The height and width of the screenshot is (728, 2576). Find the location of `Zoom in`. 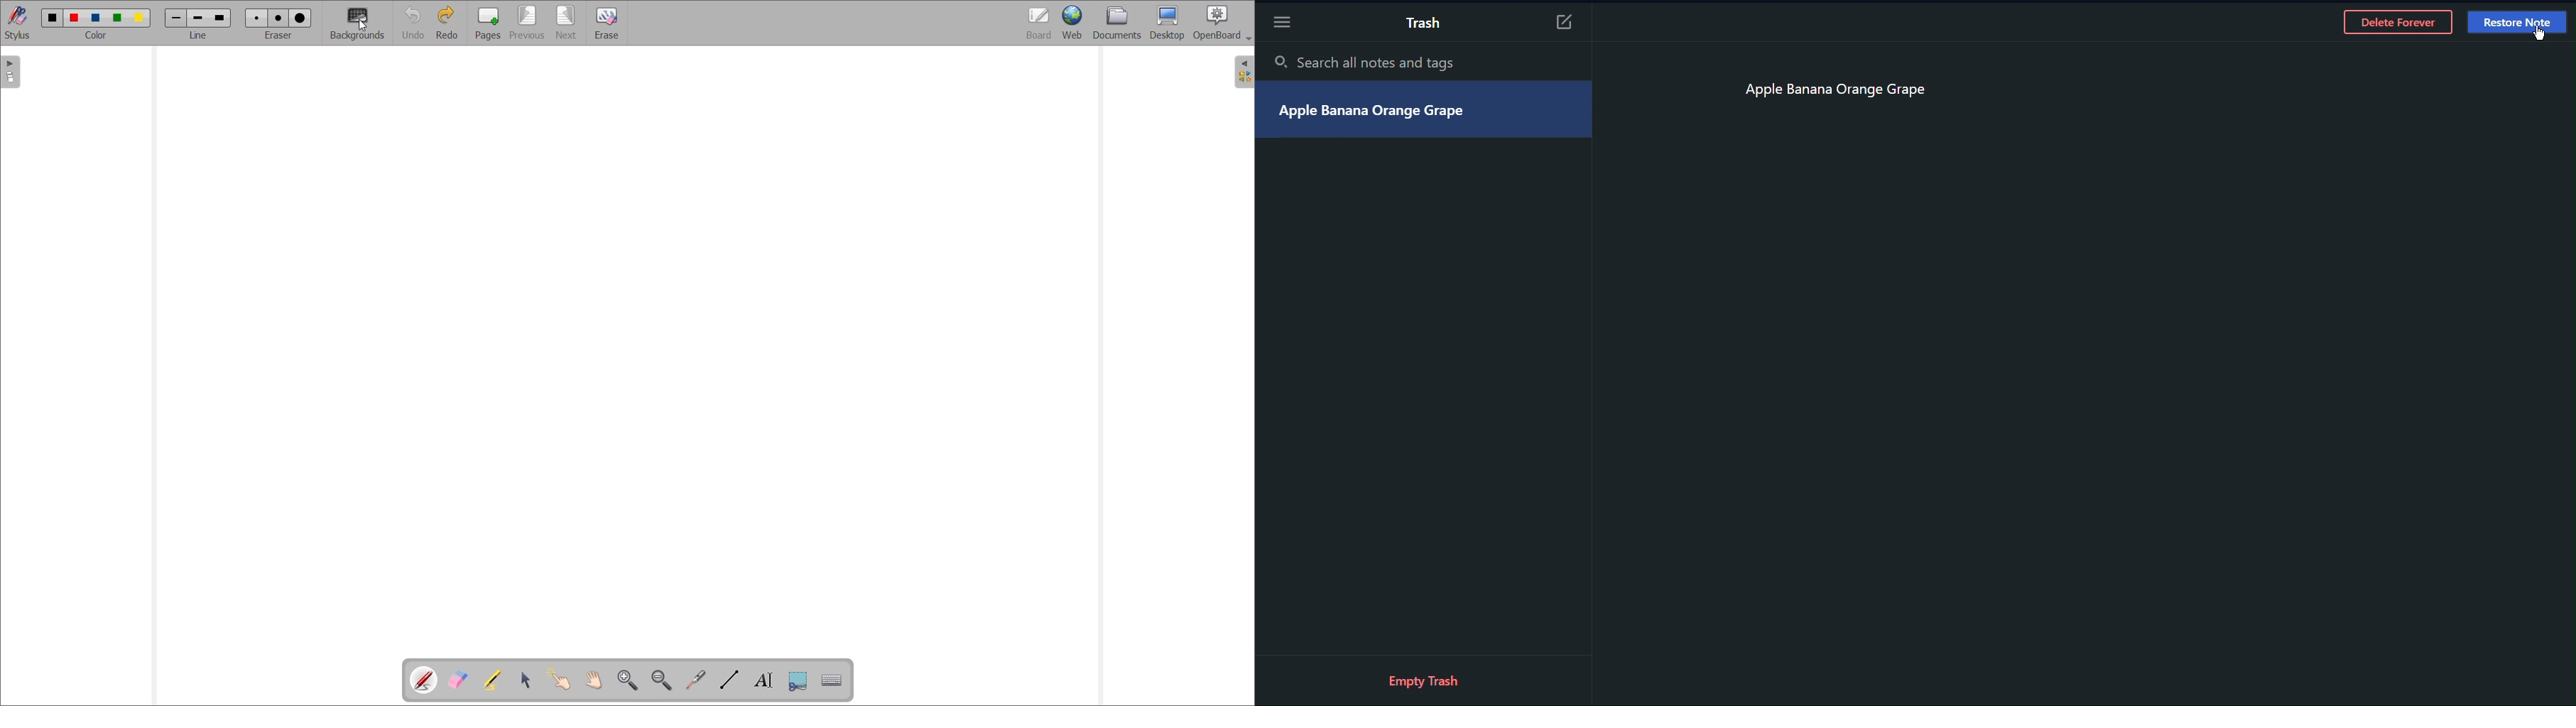

Zoom in is located at coordinates (627, 681).